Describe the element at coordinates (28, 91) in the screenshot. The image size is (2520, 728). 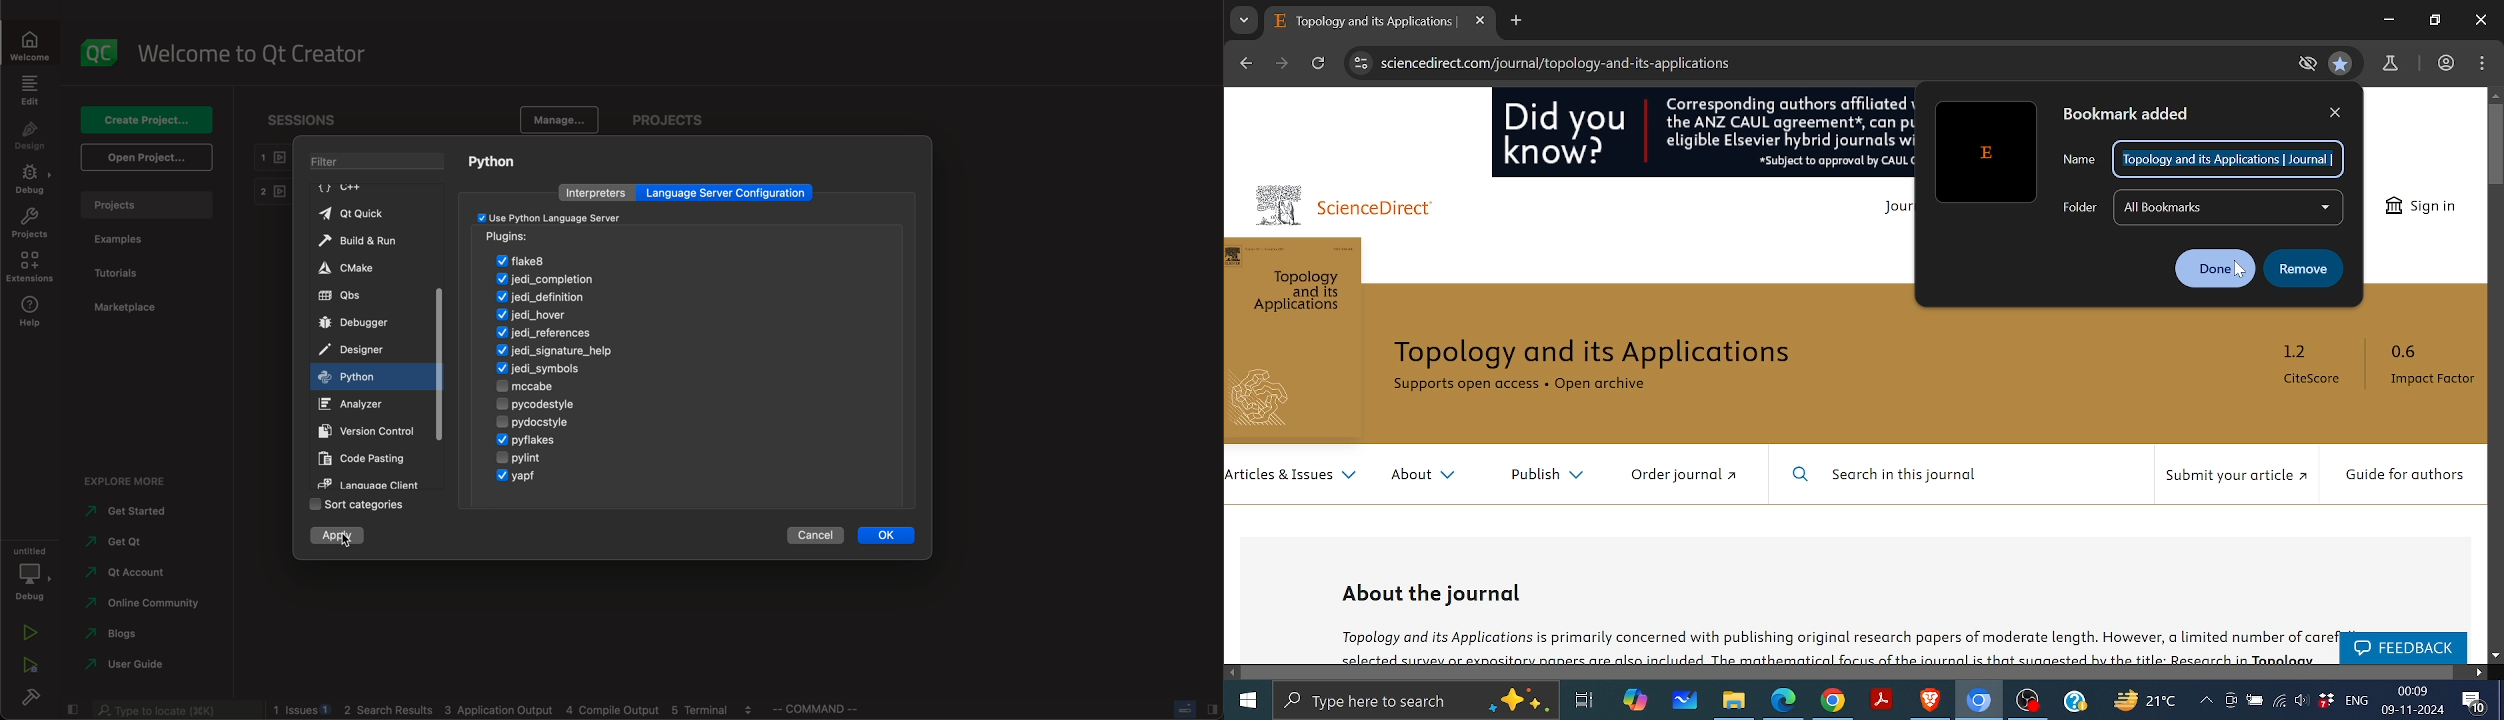
I see `edit` at that location.